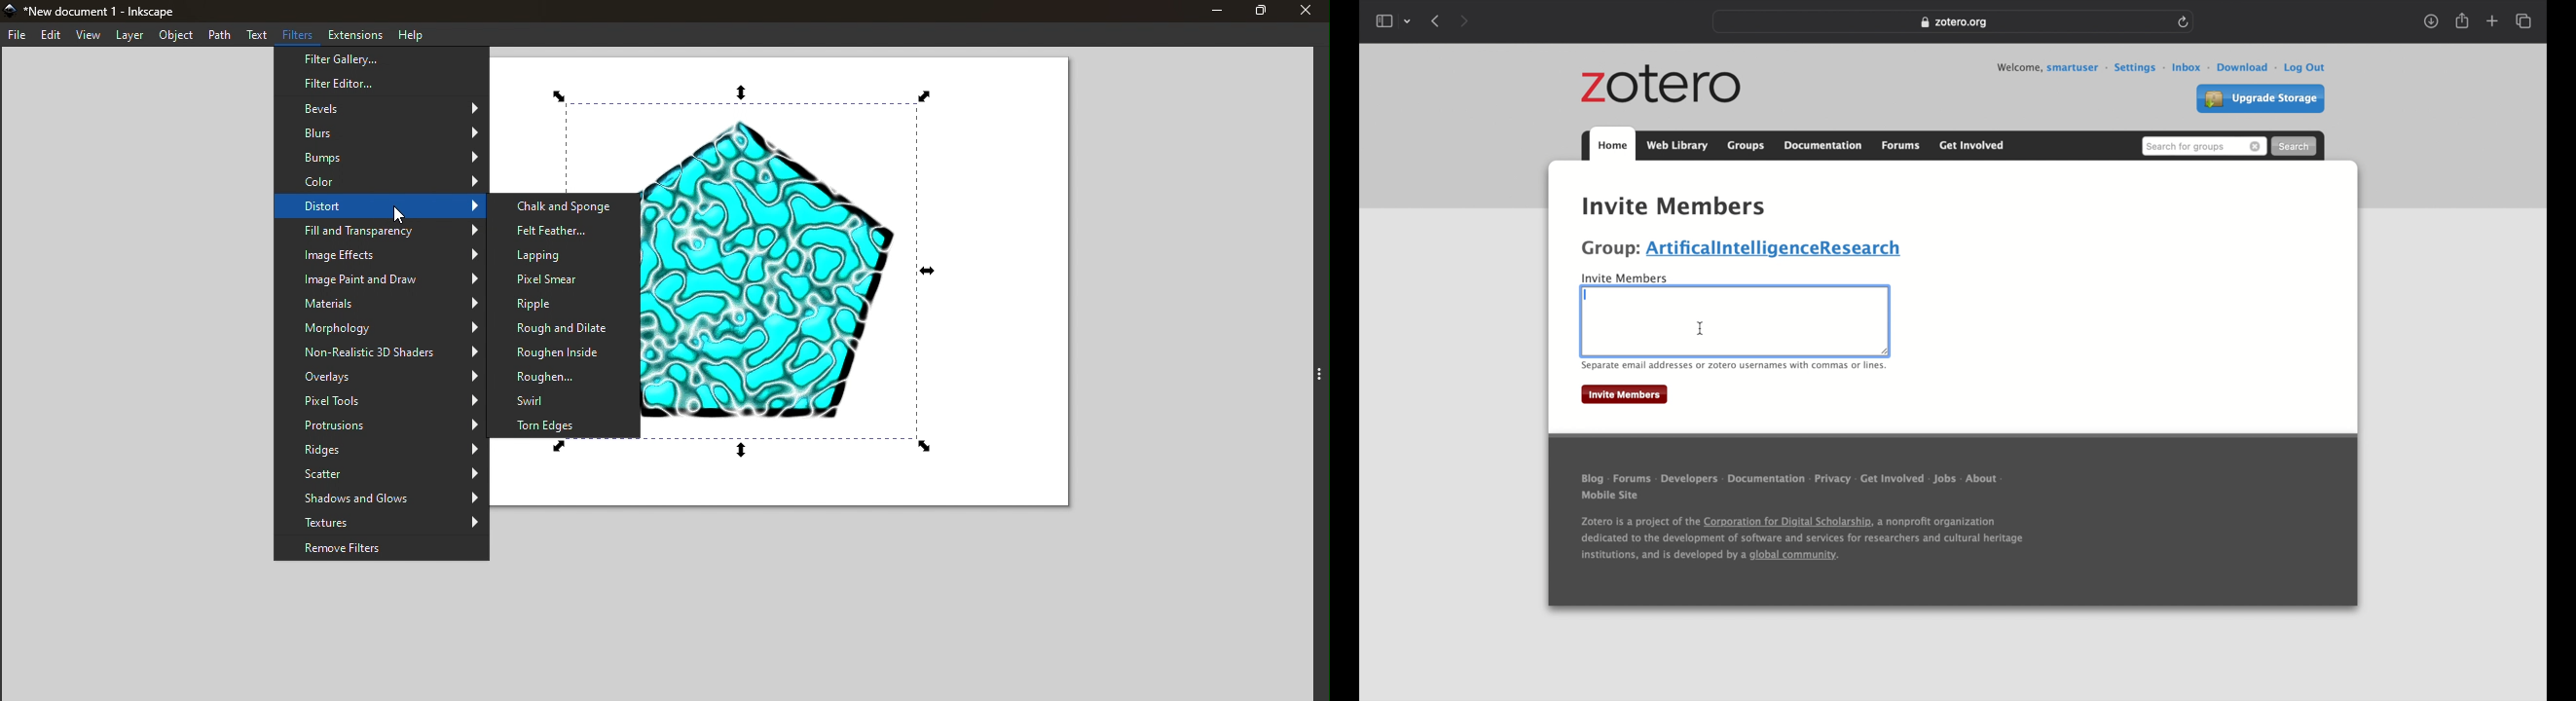  I want to click on home tab, so click(1612, 145).